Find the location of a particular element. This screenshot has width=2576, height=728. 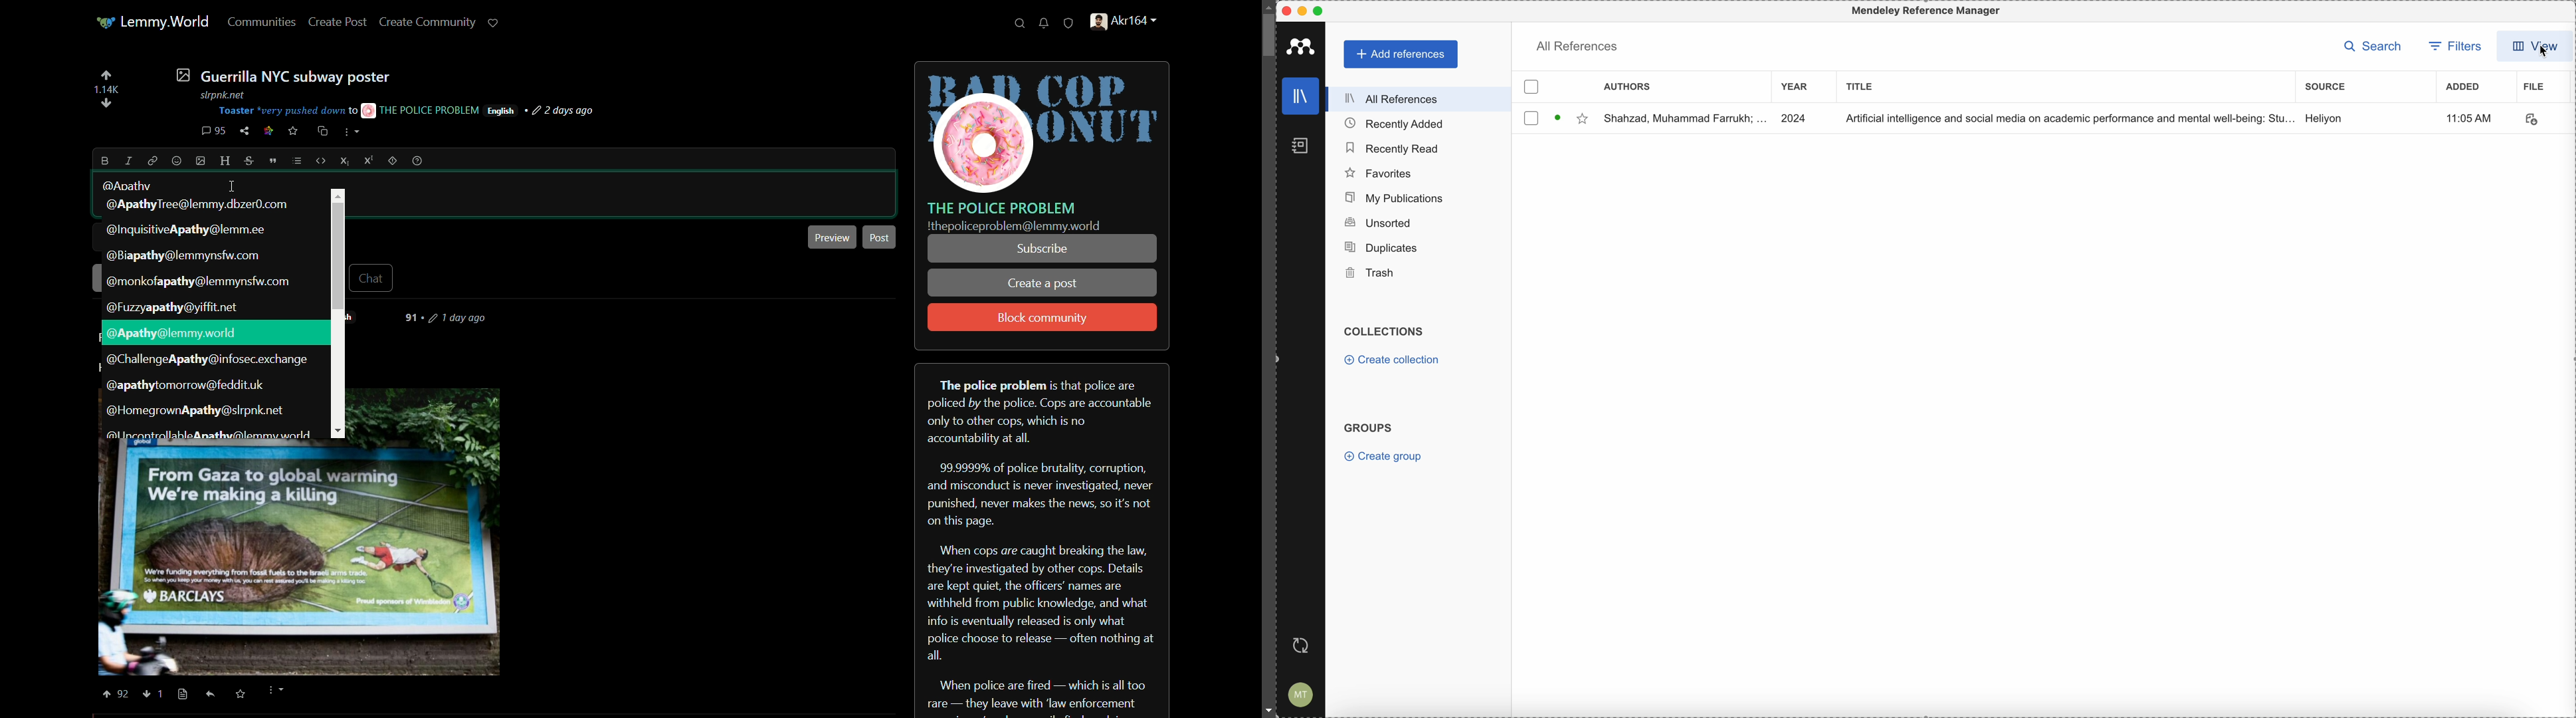

scroll up is located at coordinates (1264, 8).